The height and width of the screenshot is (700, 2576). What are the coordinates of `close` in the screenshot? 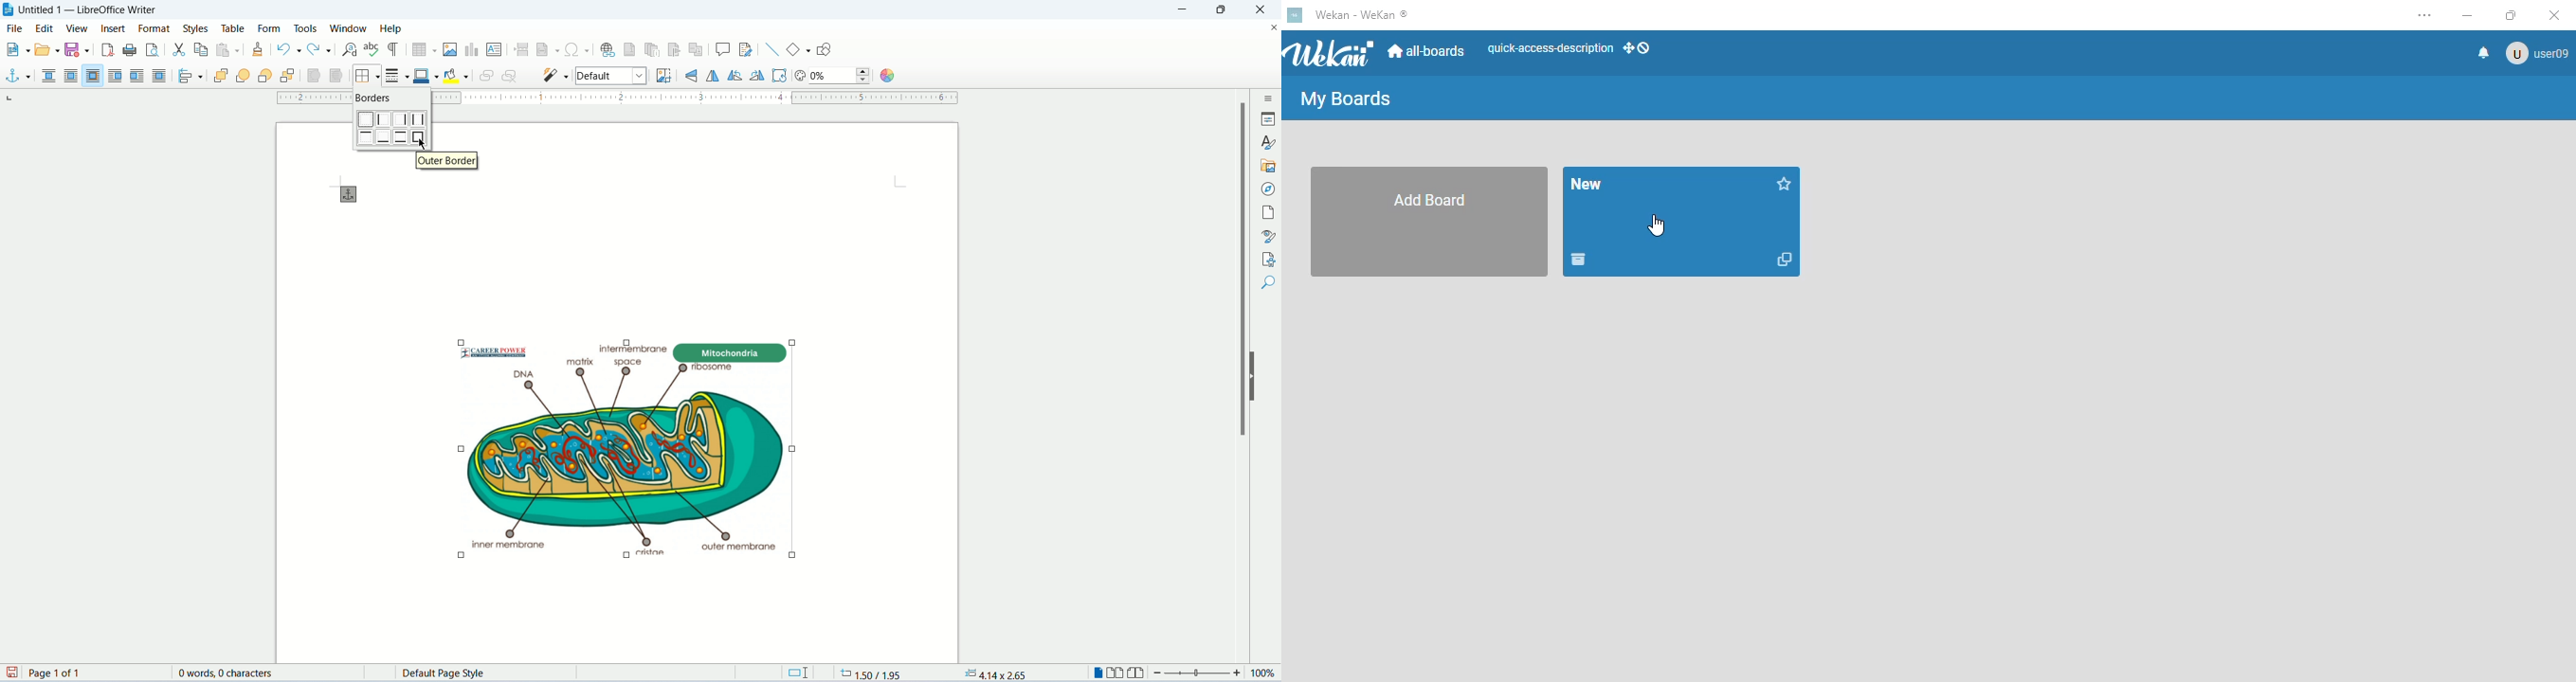 It's located at (2554, 15).